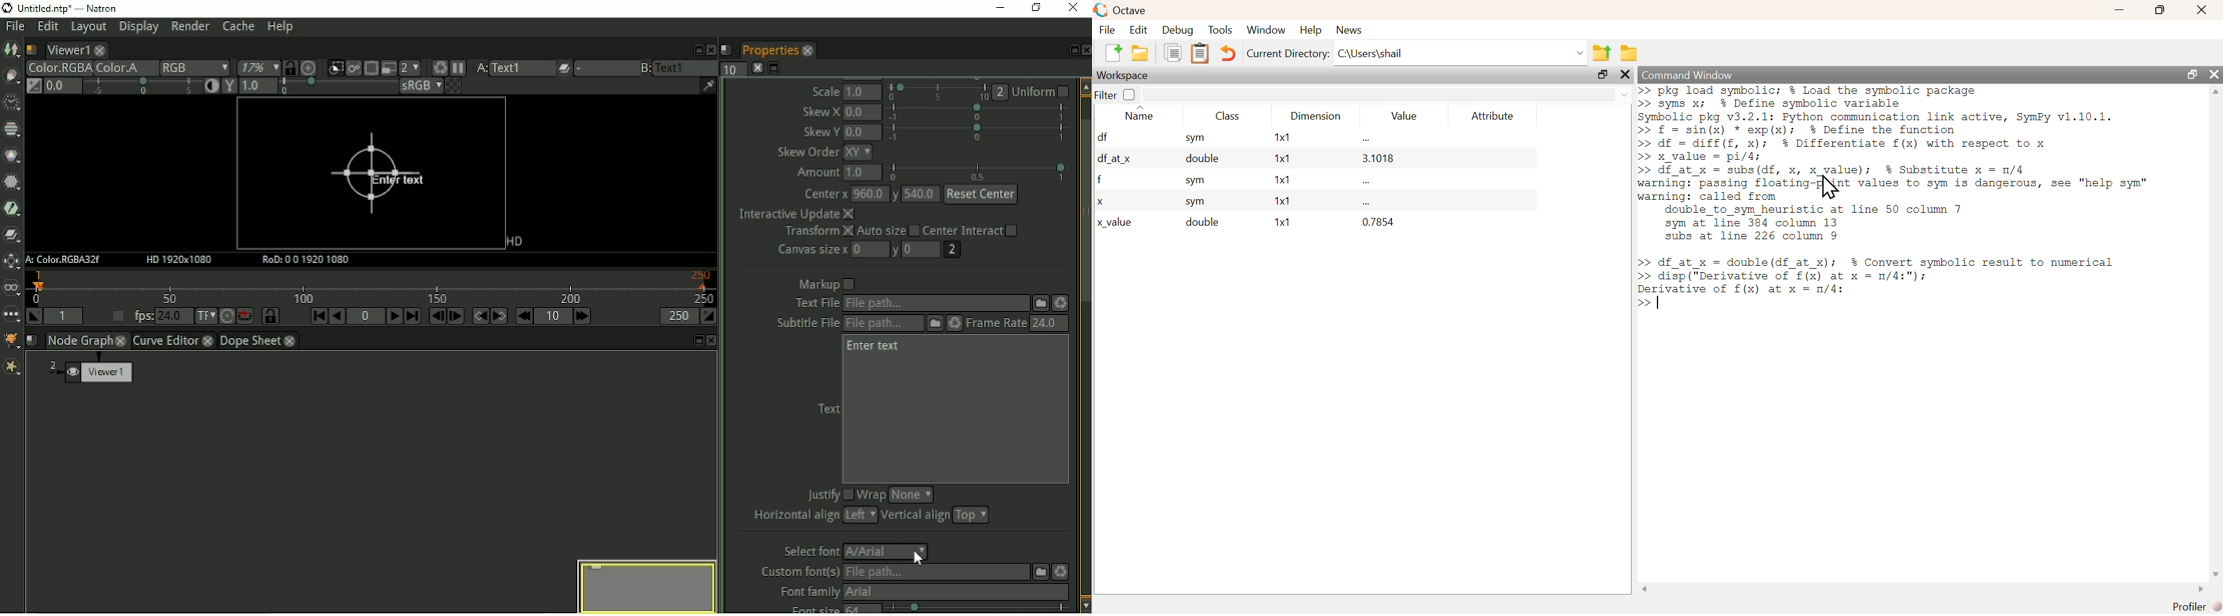 This screenshot has height=616, width=2240. Describe the element at coordinates (2202, 10) in the screenshot. I see `Close` at that location.